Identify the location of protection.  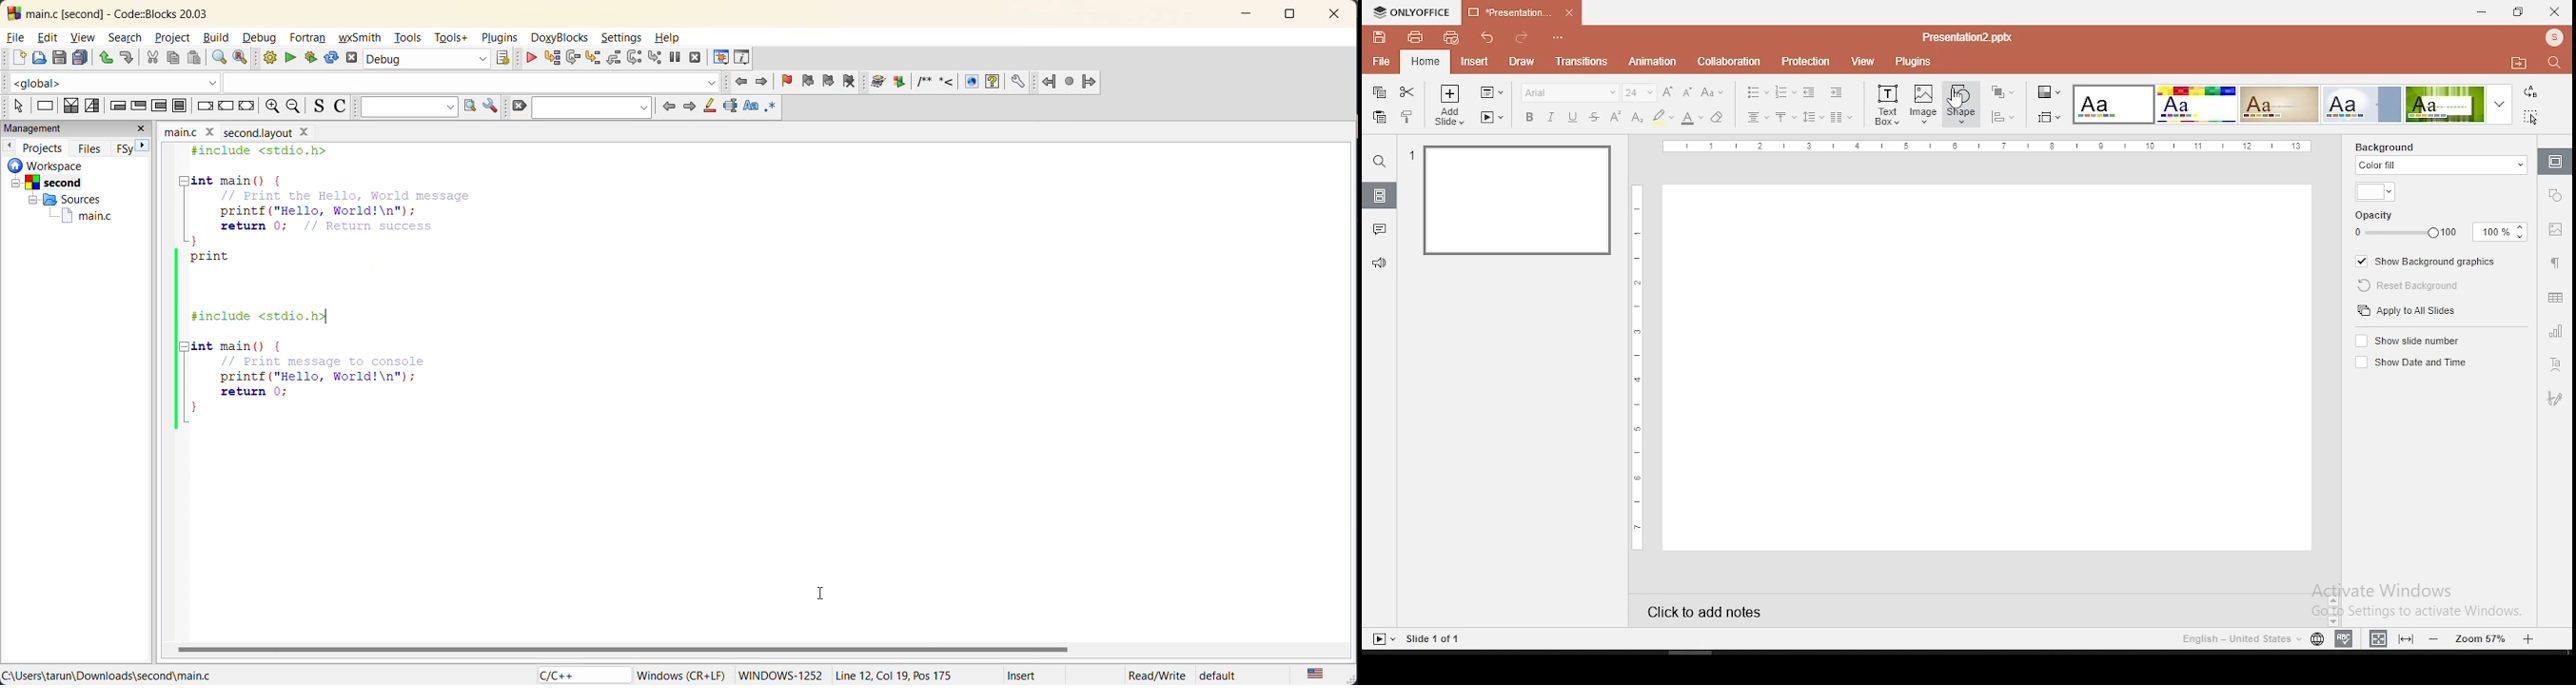
(1803, 62).